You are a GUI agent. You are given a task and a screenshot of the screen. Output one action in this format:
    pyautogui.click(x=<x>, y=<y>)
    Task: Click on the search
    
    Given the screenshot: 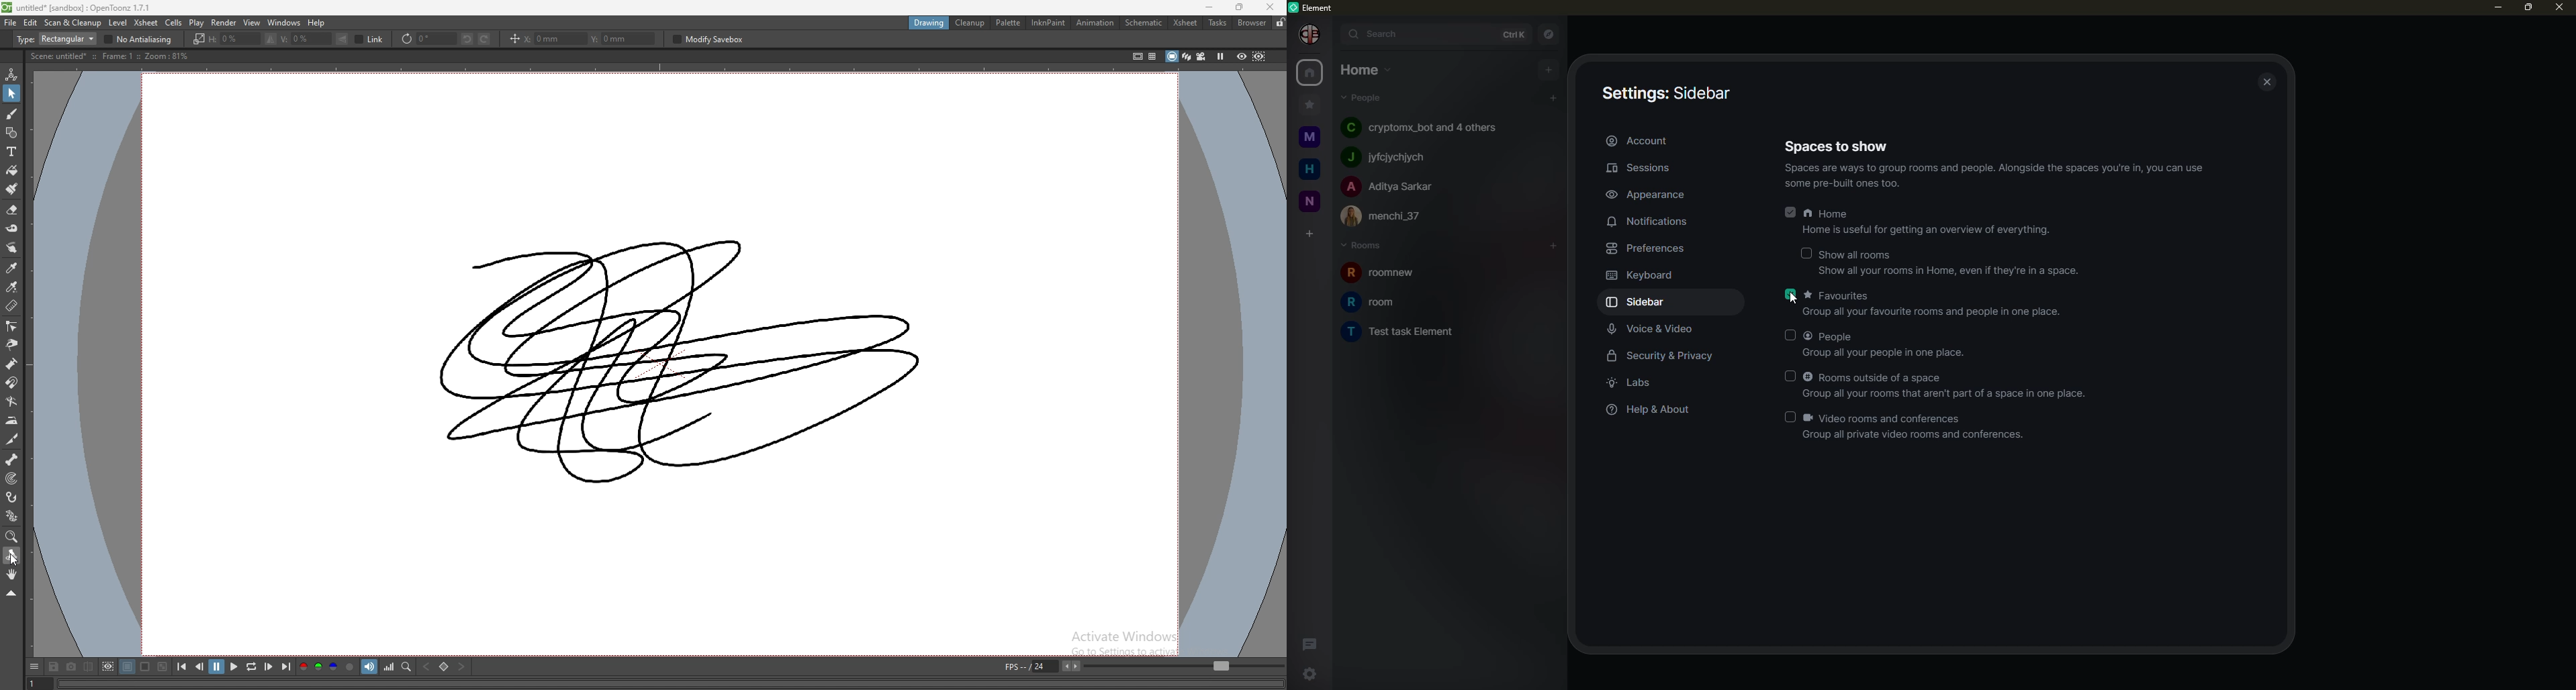 What is the action you would take?
    pyautogui.click(x=1381, y=33)
    